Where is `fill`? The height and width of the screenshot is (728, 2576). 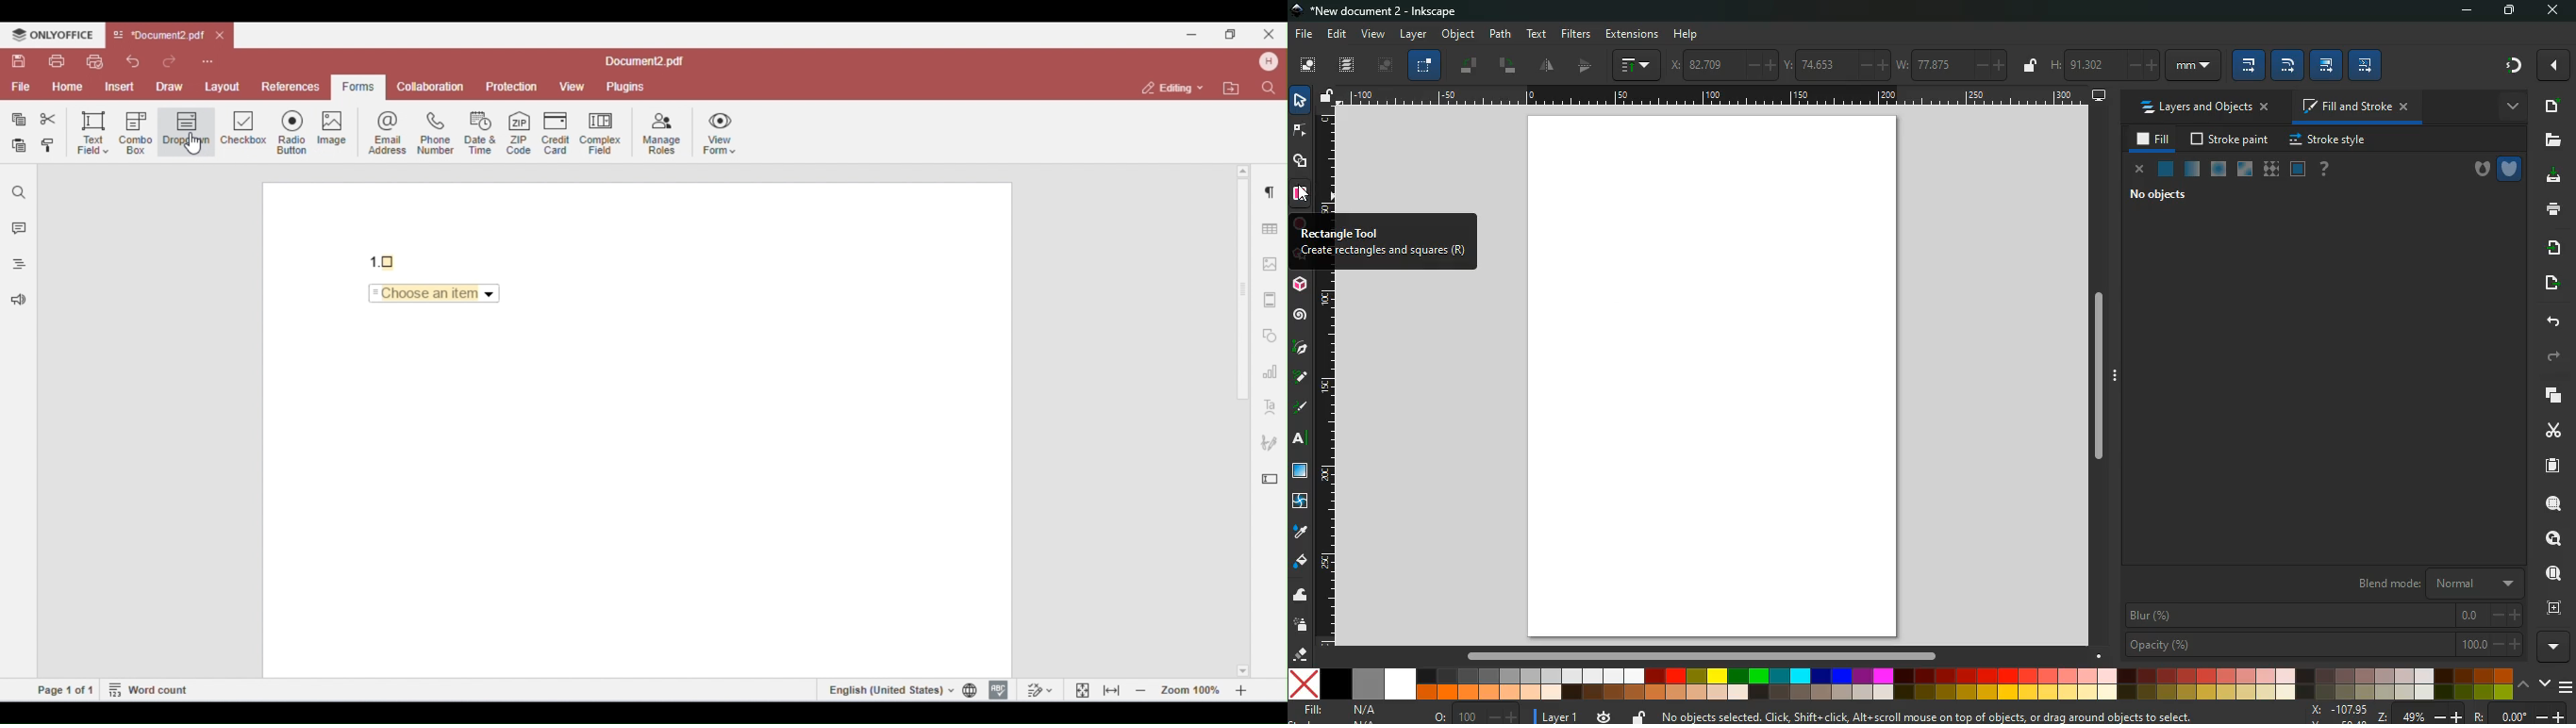 fill is located at coordinates (1342, 714).